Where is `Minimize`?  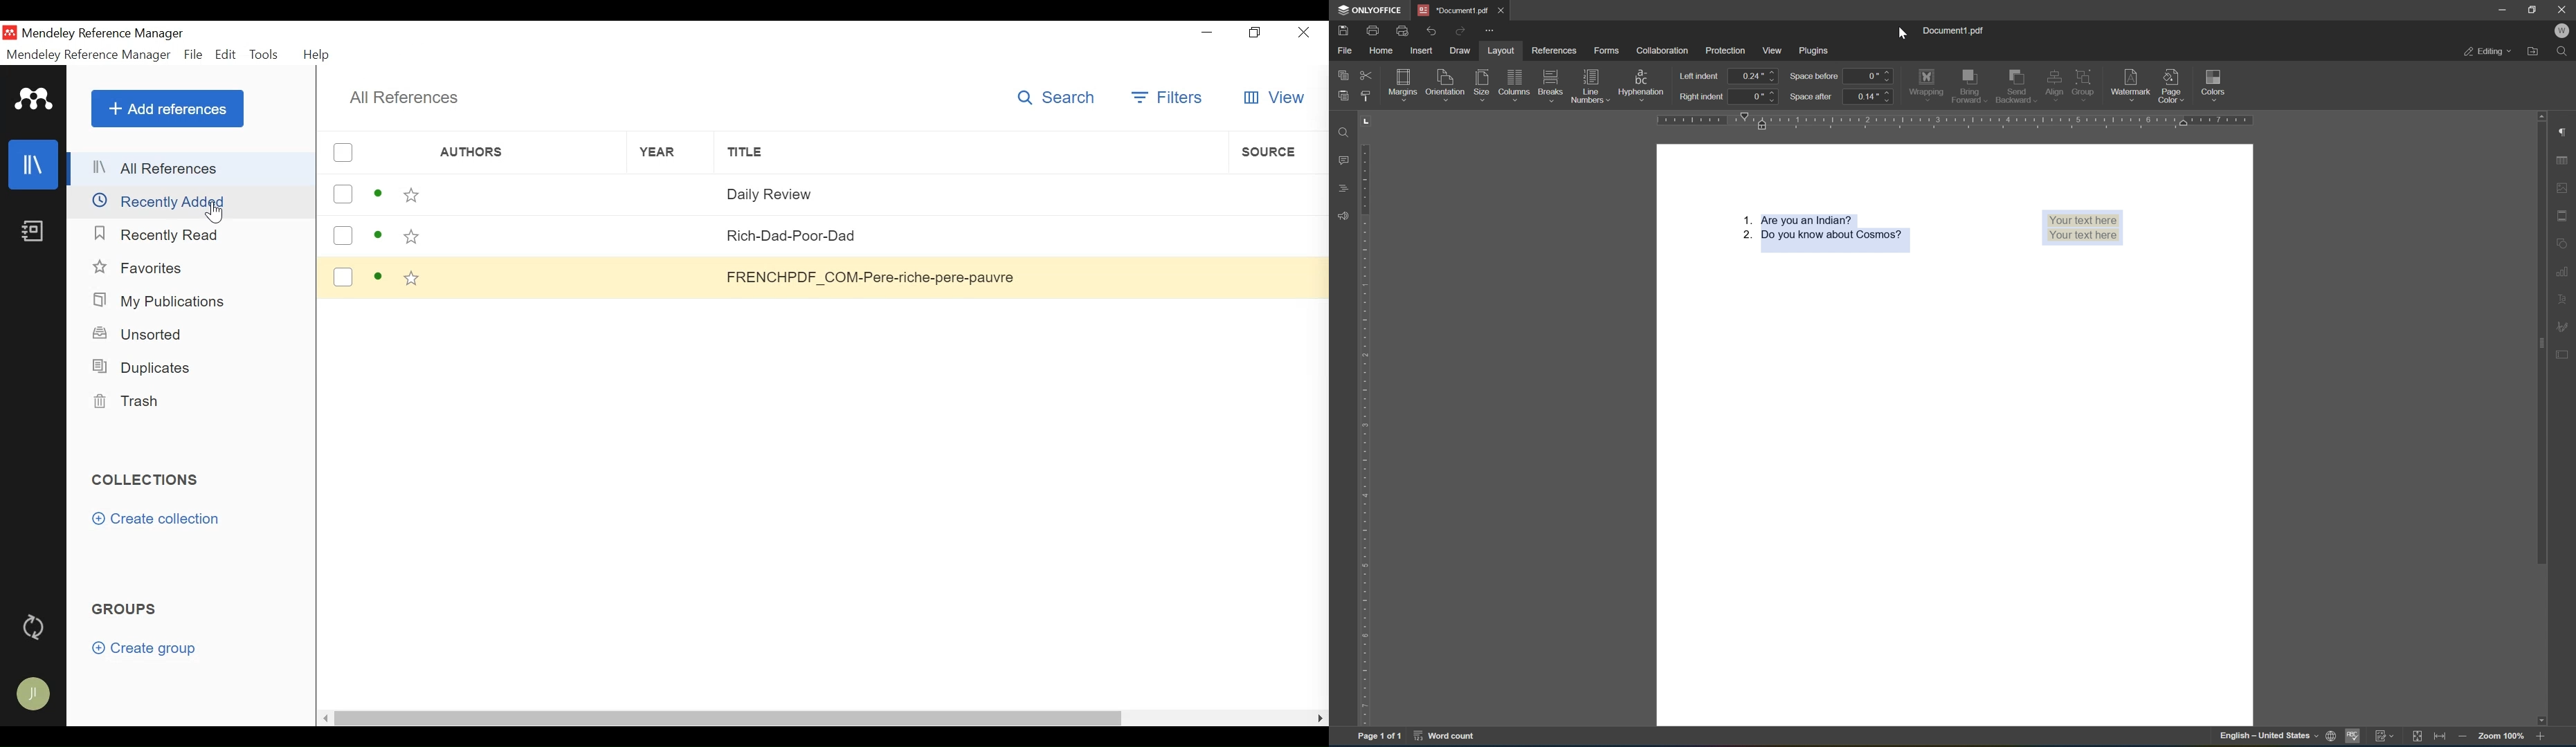 Minimize is located at coordinates (1208, 33).